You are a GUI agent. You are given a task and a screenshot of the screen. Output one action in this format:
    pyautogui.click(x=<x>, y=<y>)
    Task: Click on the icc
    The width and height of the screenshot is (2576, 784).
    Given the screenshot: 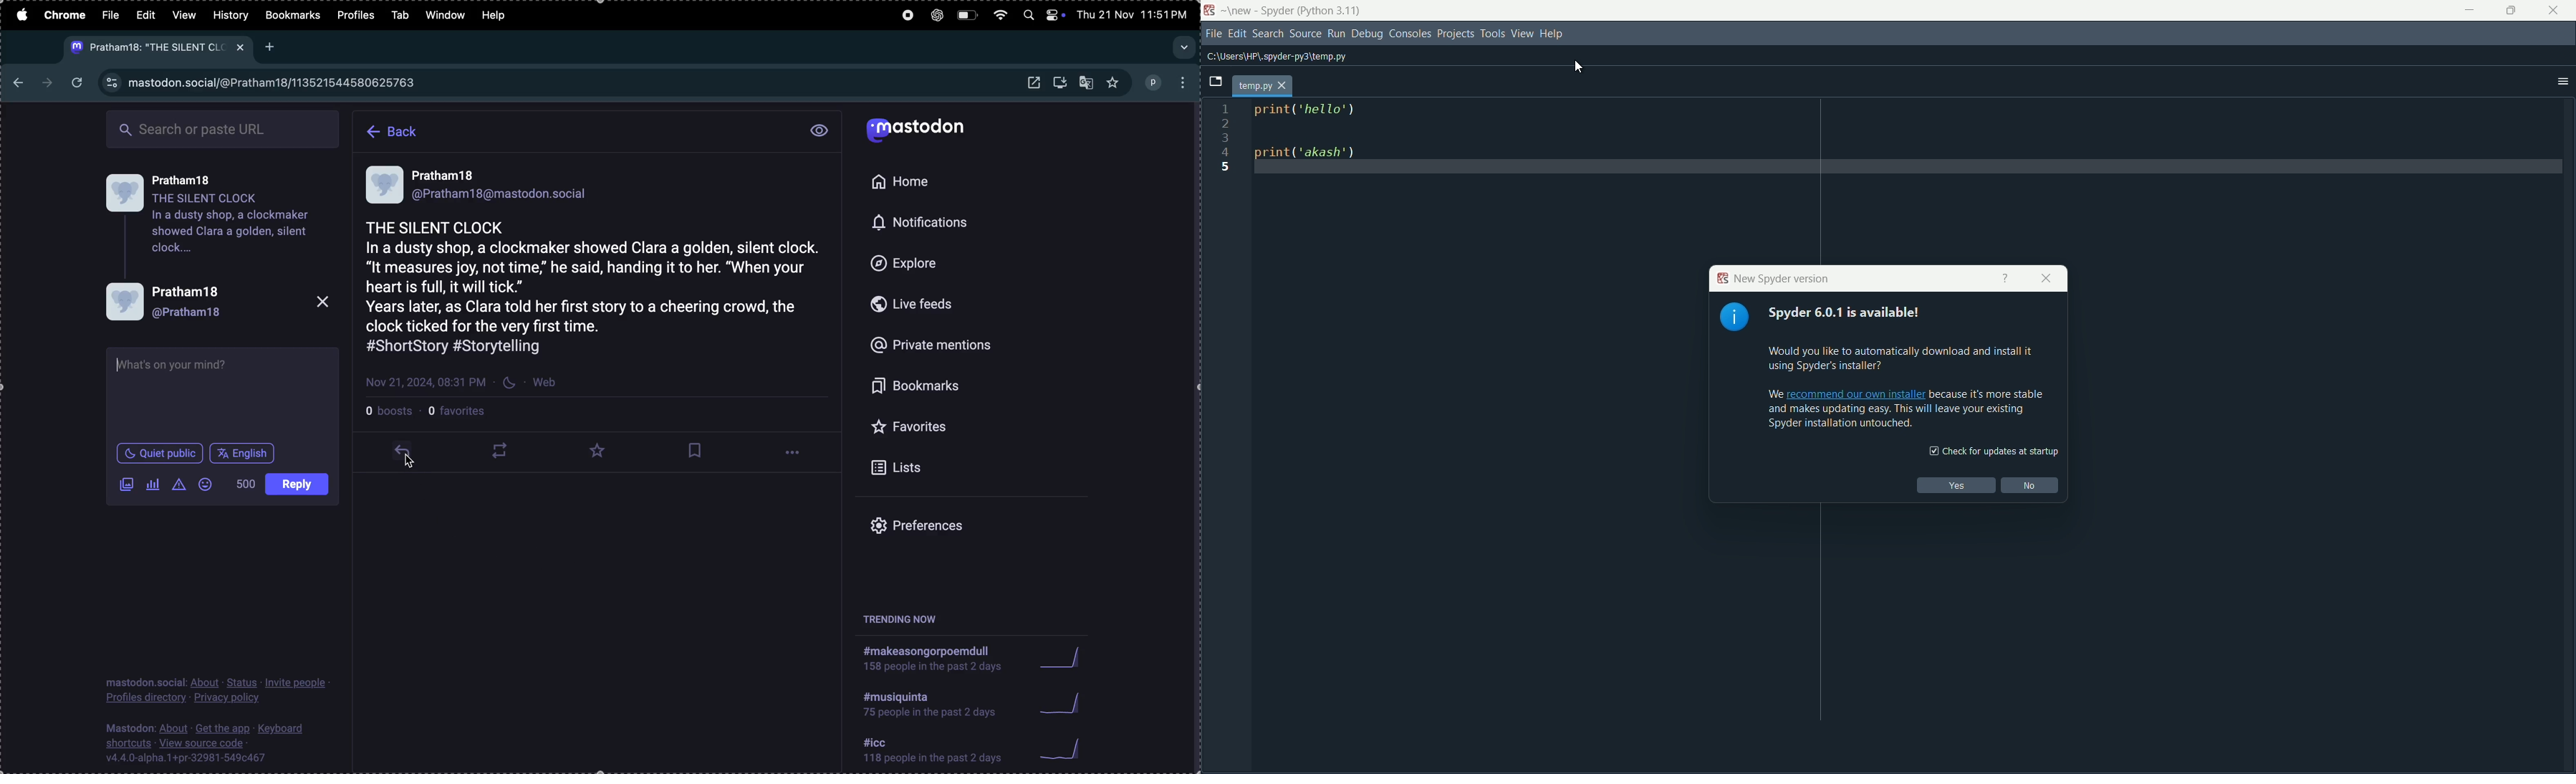 What is the action you would take?
    pyautogui.click(x=934, y=752)
    